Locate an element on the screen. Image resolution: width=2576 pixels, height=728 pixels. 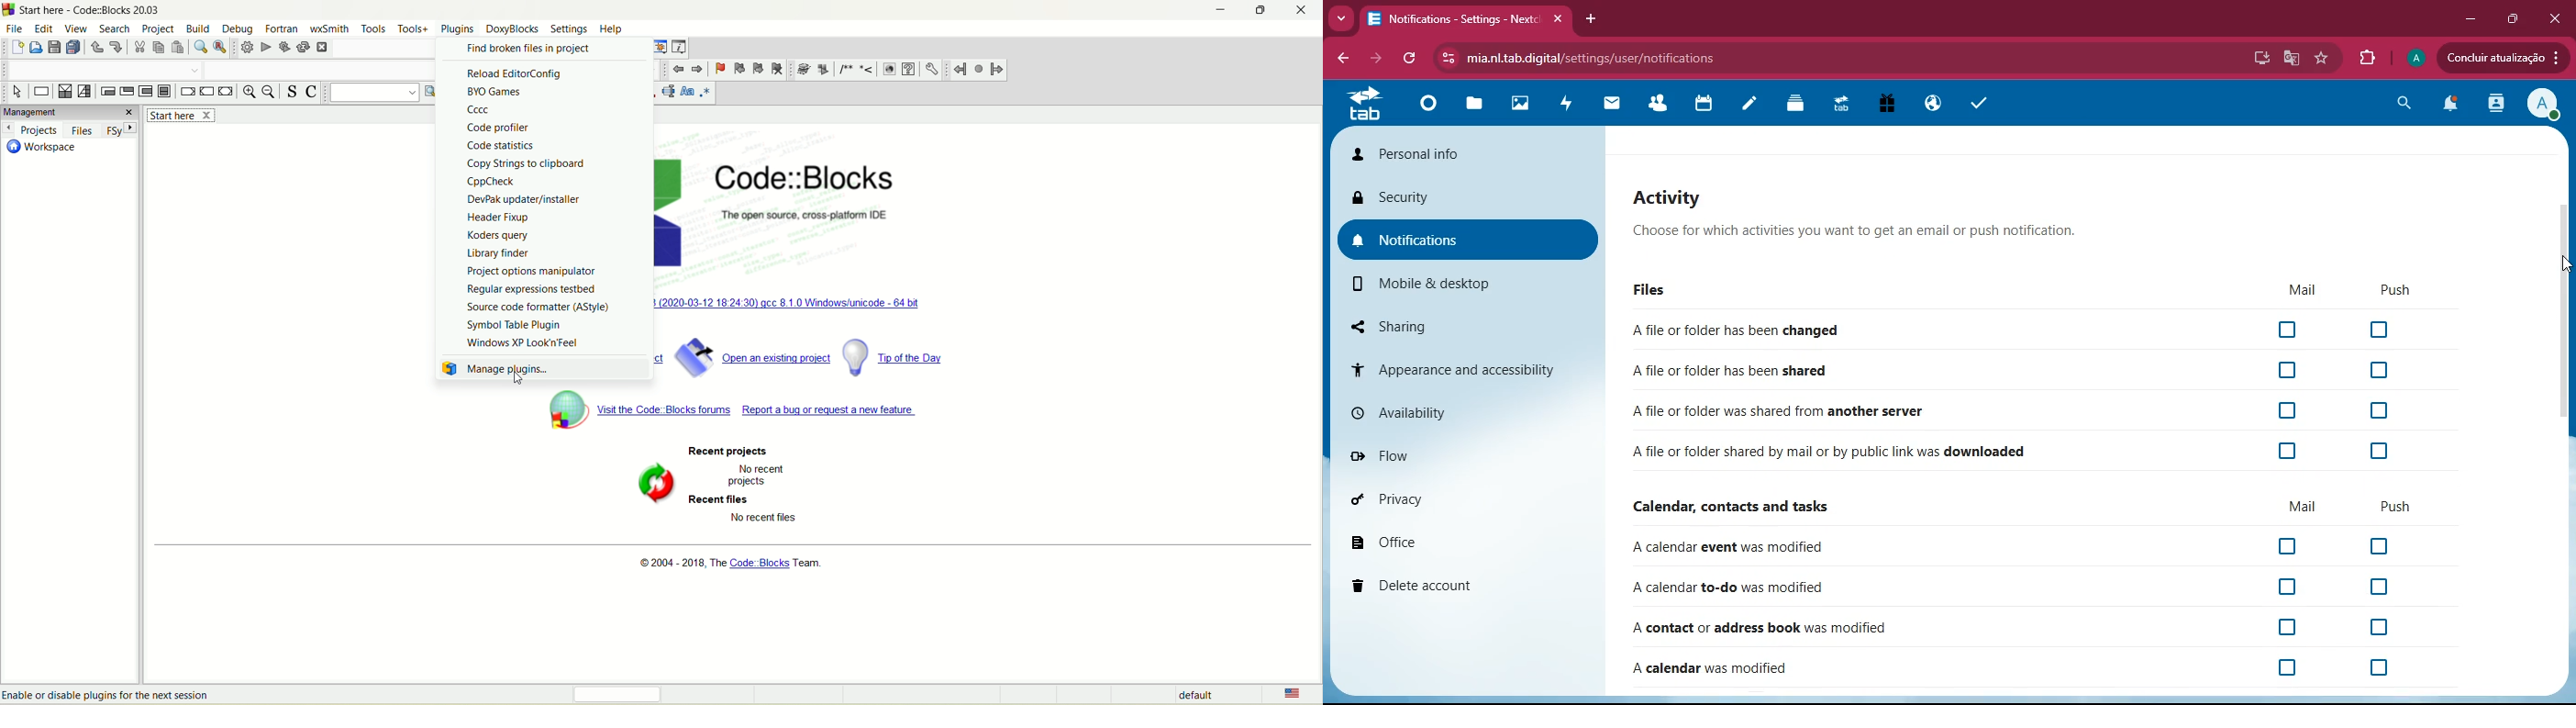
match case is located at coordinates (687, 92).